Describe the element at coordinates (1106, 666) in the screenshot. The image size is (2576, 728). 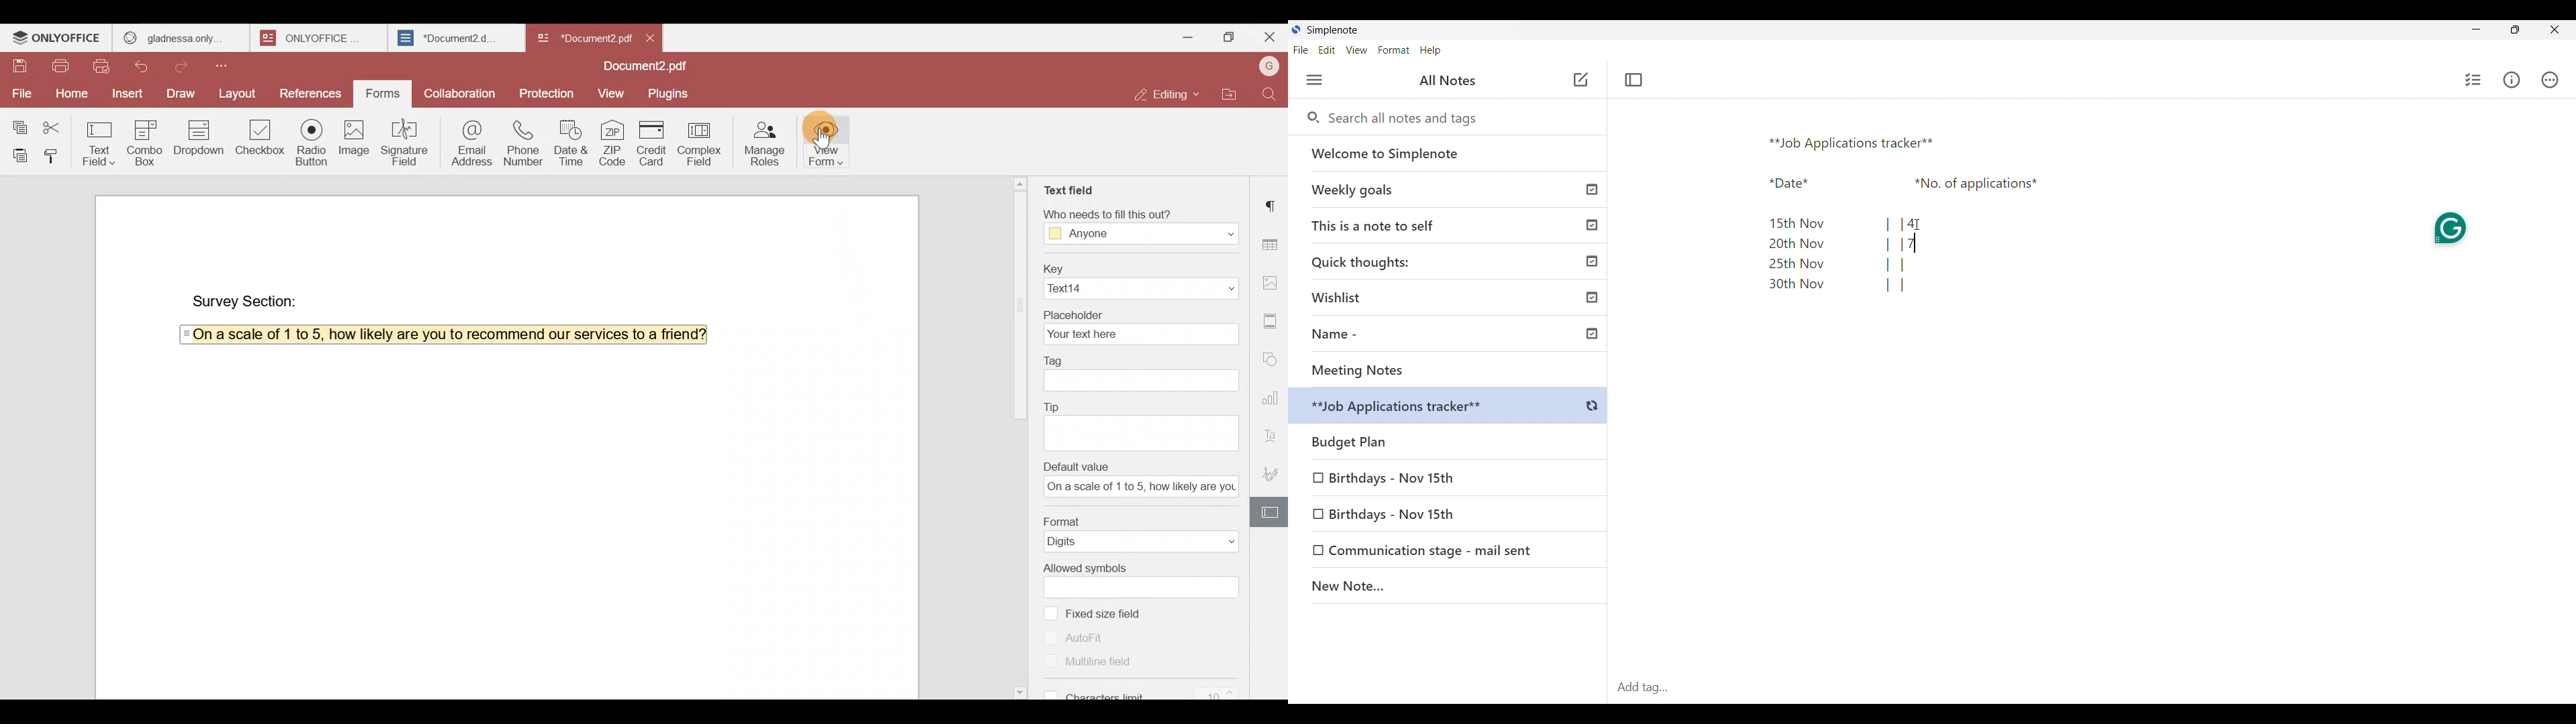
I see `Multiline field` at that location.